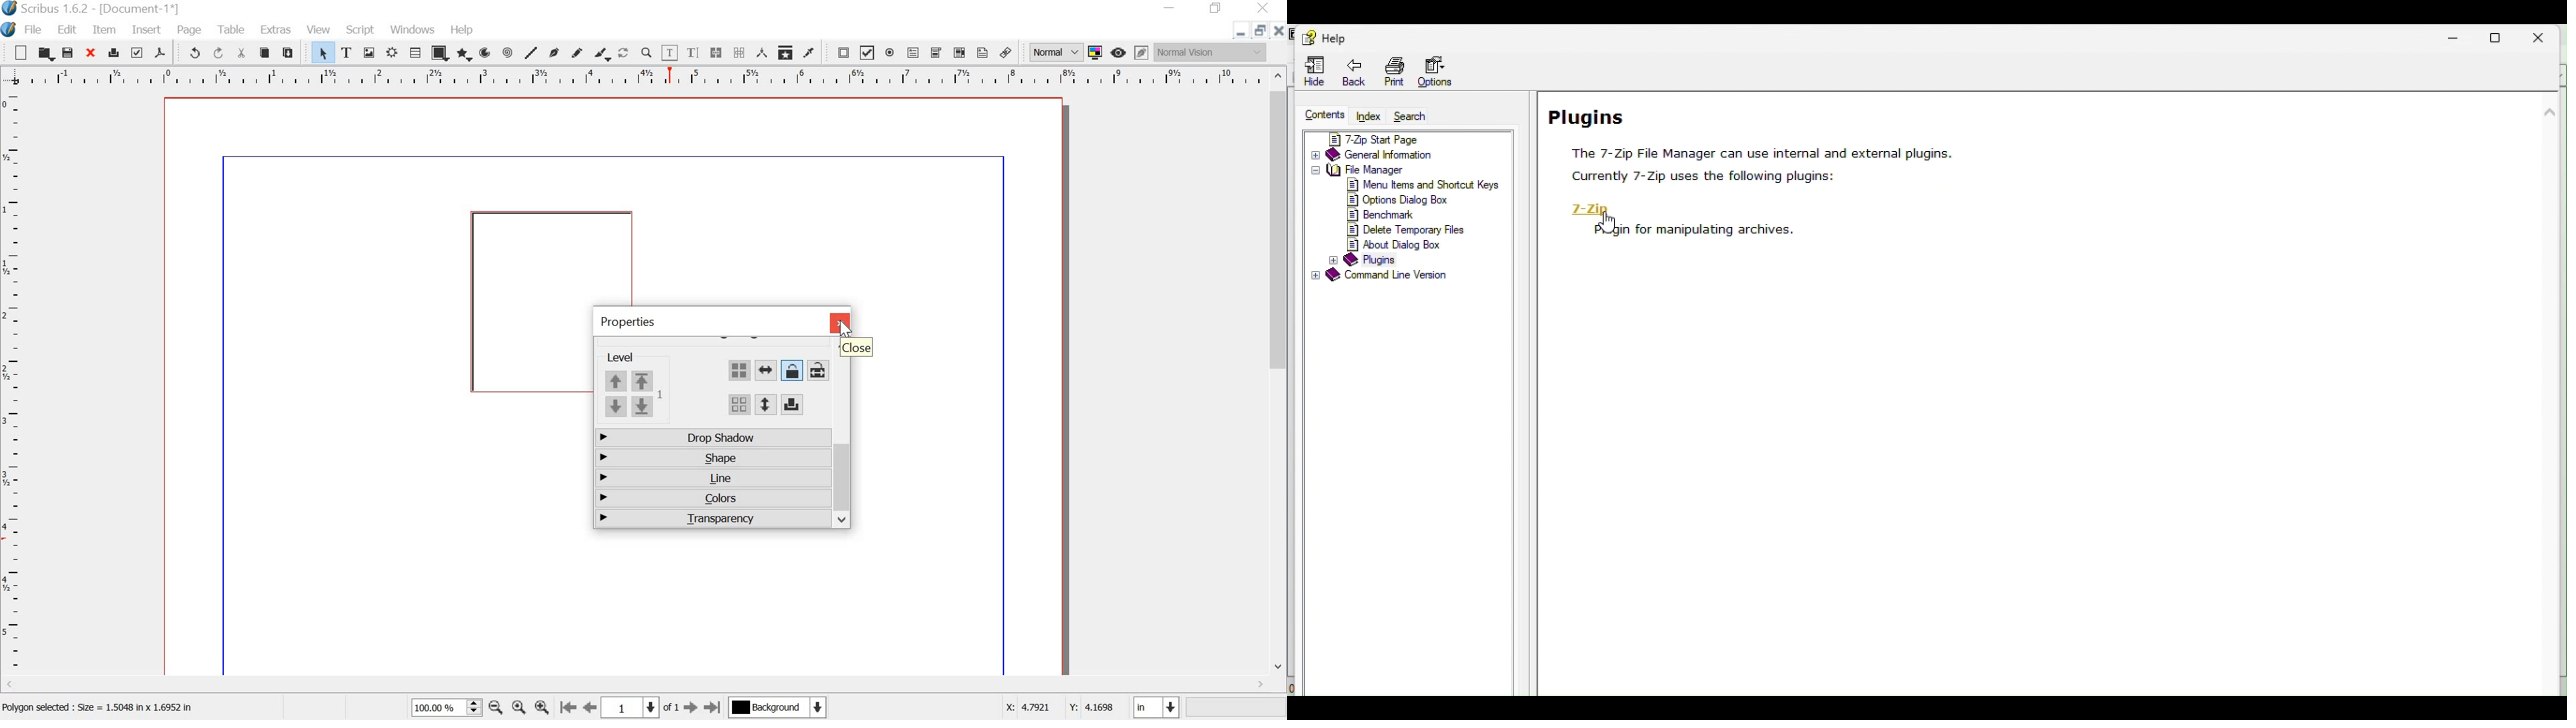 The height and width of the screenshot is (728, 2576). What do you see at coordinates (983, 54) in the screenshot?
I see `text annotation` at bounding box center [983, 54].